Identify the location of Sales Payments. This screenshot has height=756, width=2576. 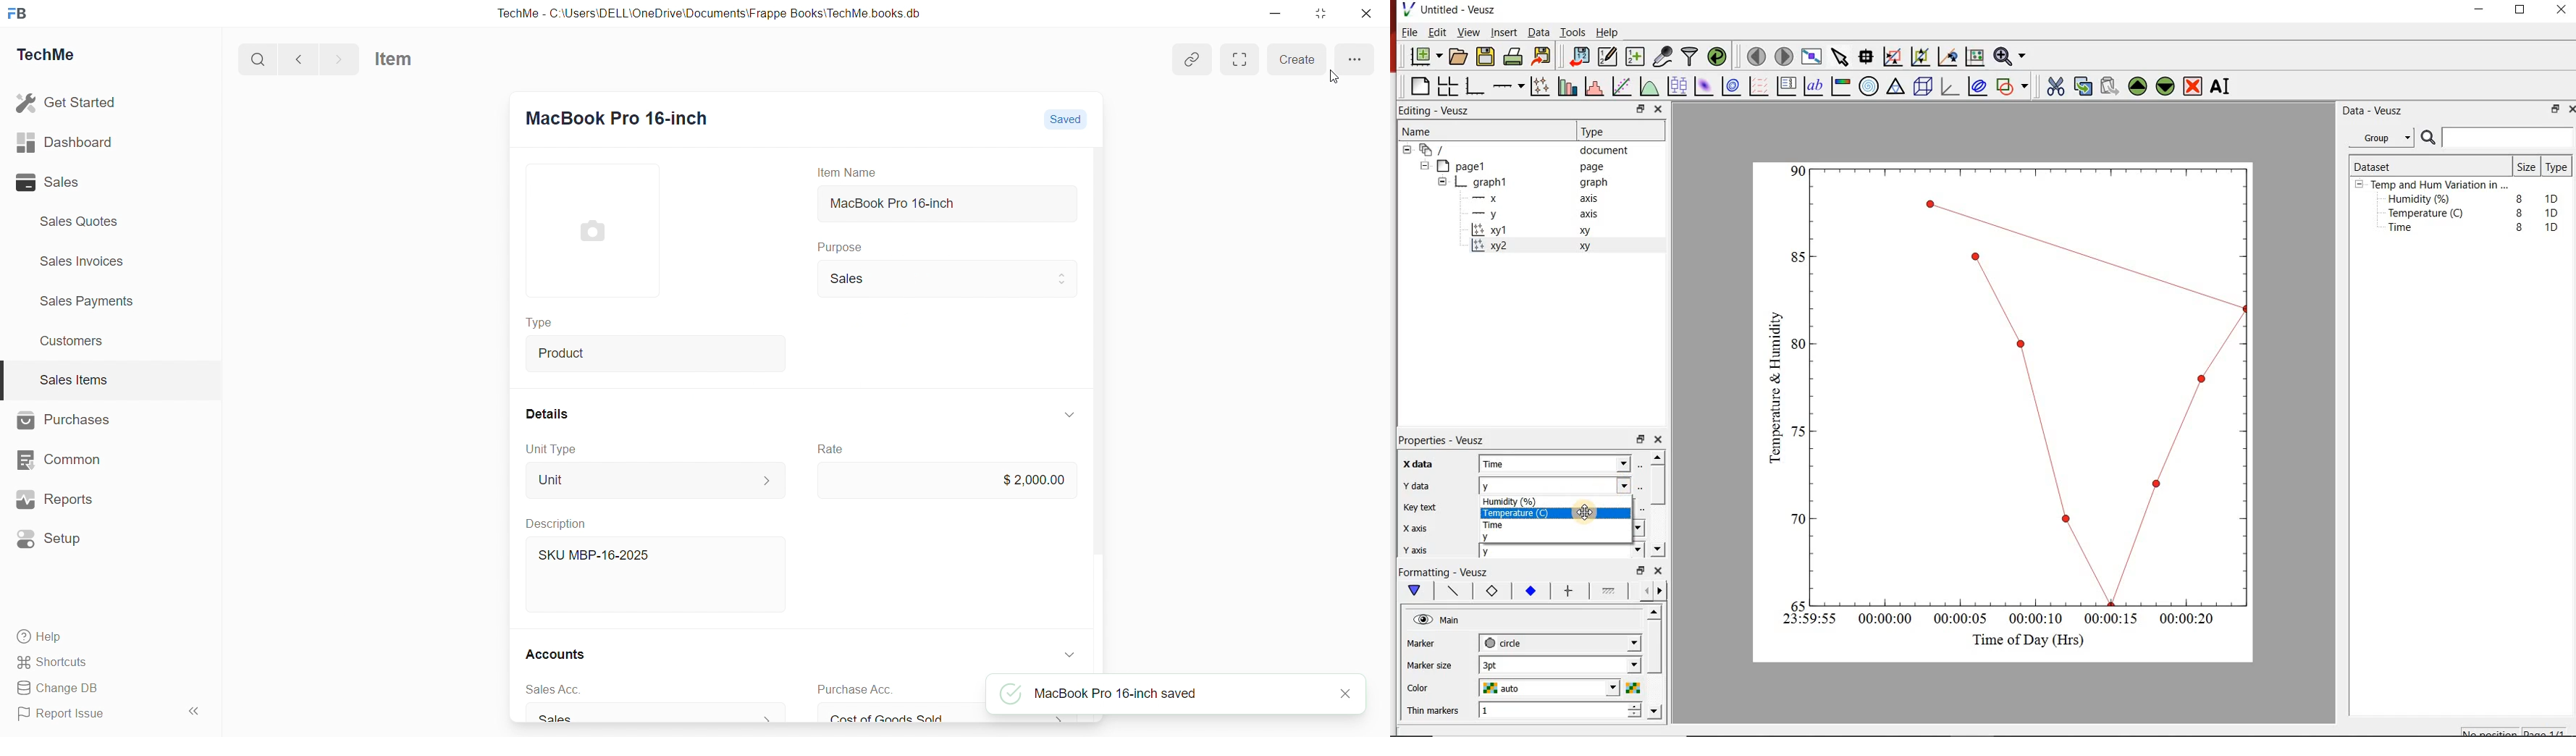
(88, 301).